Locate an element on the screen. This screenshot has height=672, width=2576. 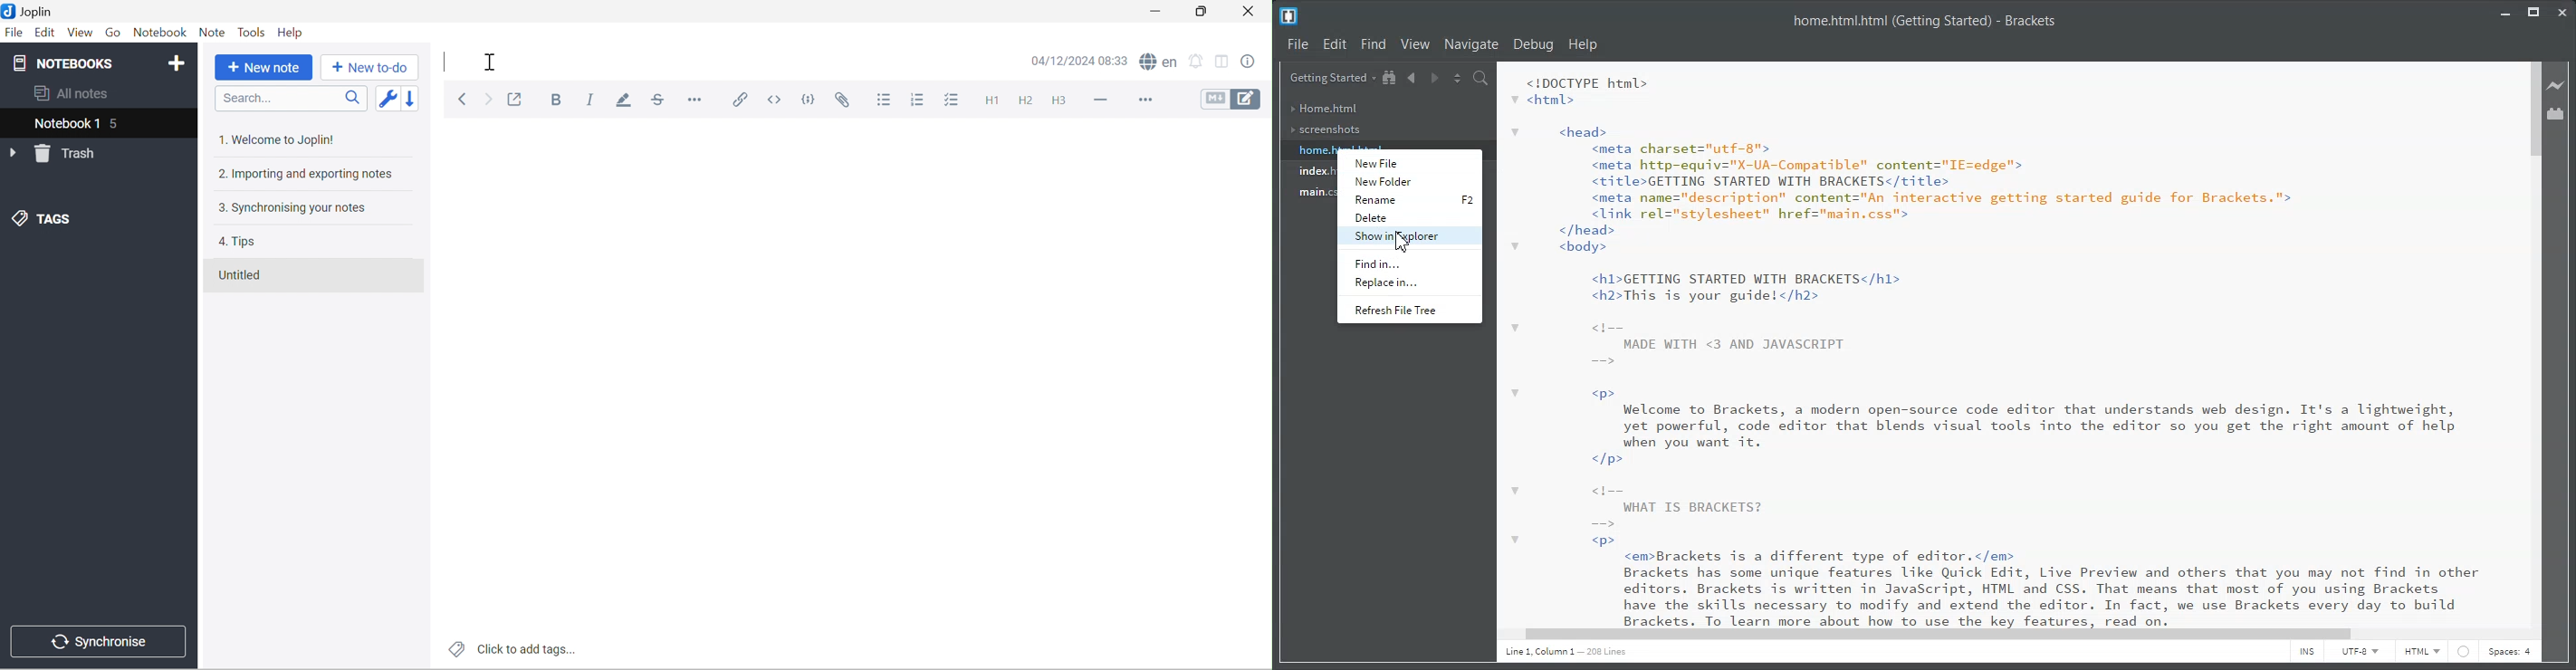
File is located at coordinates (15, 32).